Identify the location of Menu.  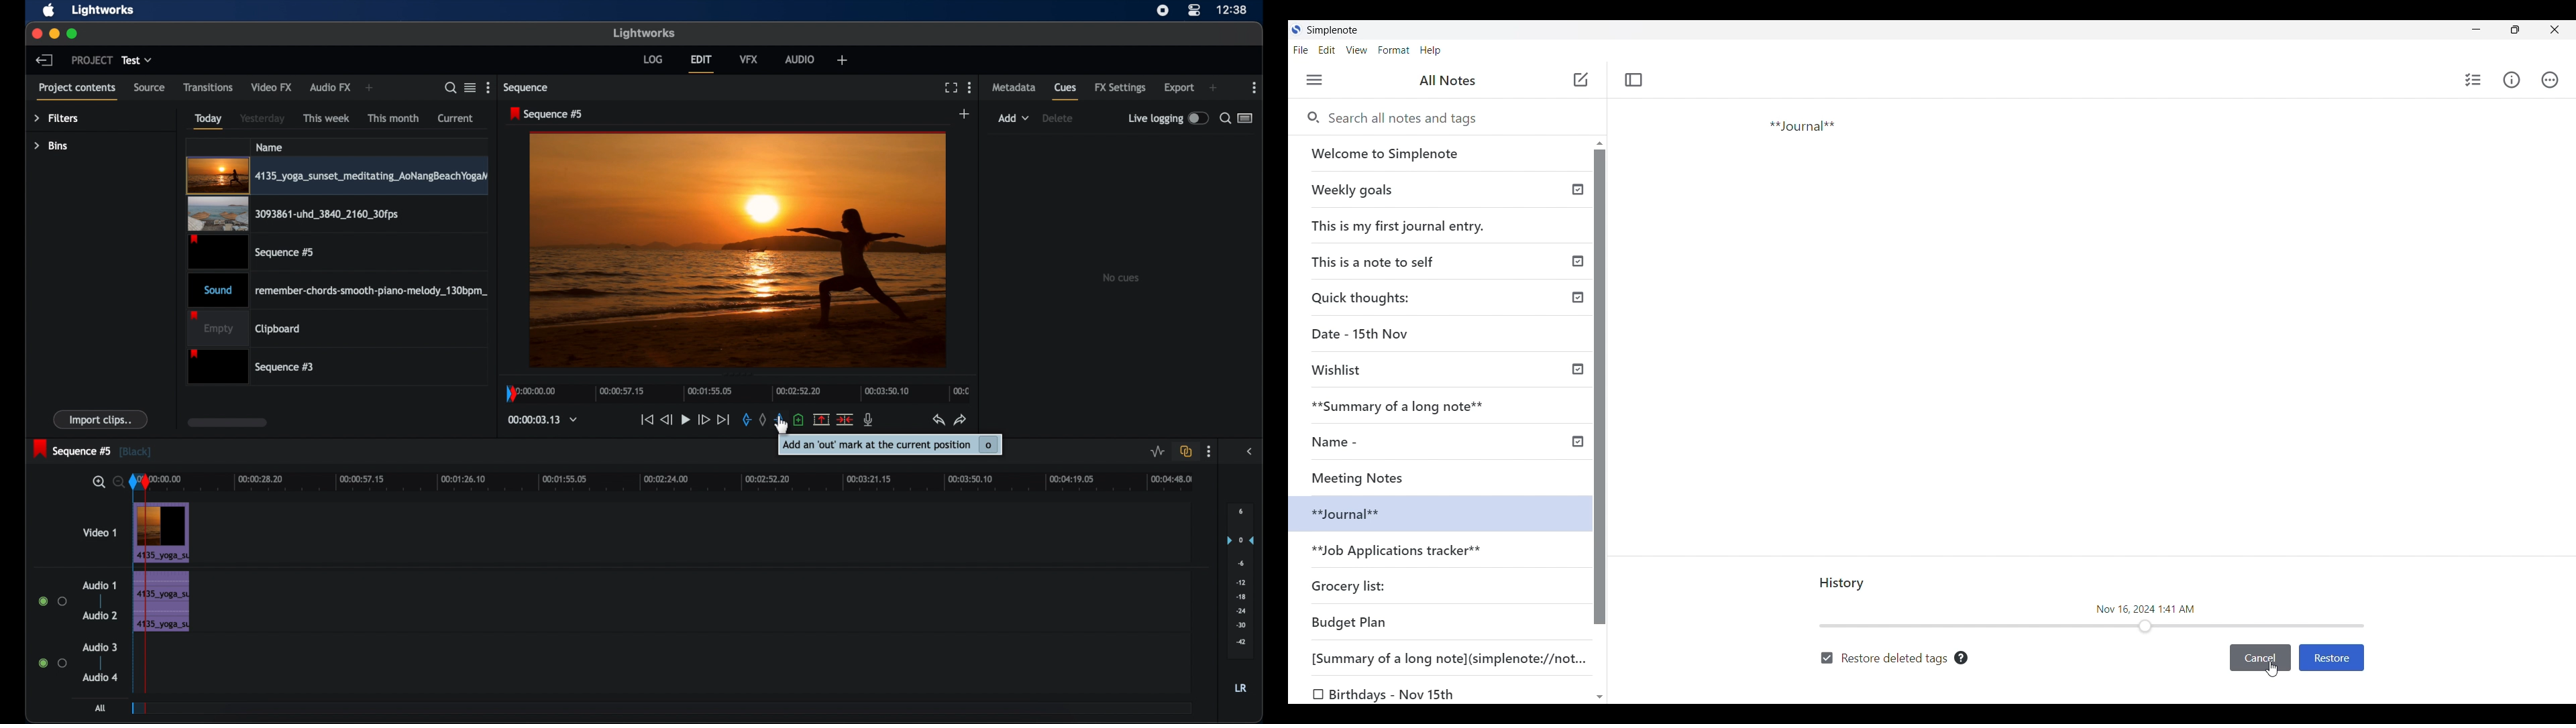
(1314, 80).